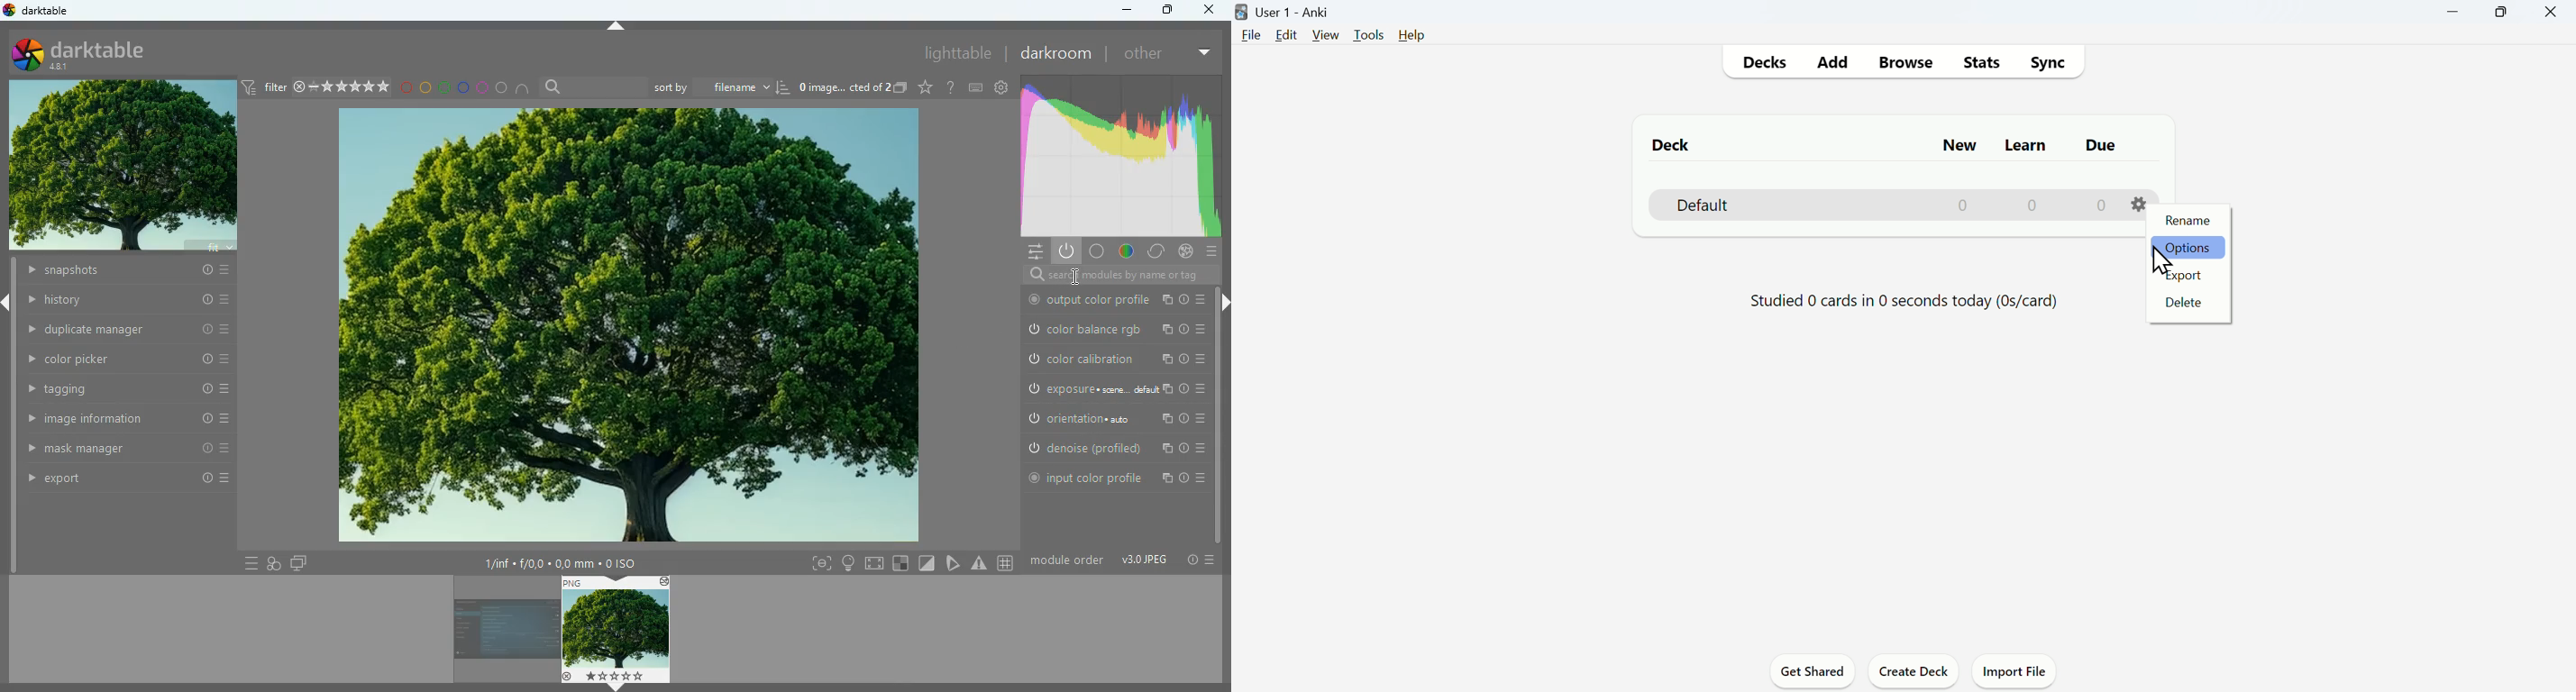 Image resolution: width=2576 pixels, height=700 pixels. I want to click on Close, so click(2553, 14).